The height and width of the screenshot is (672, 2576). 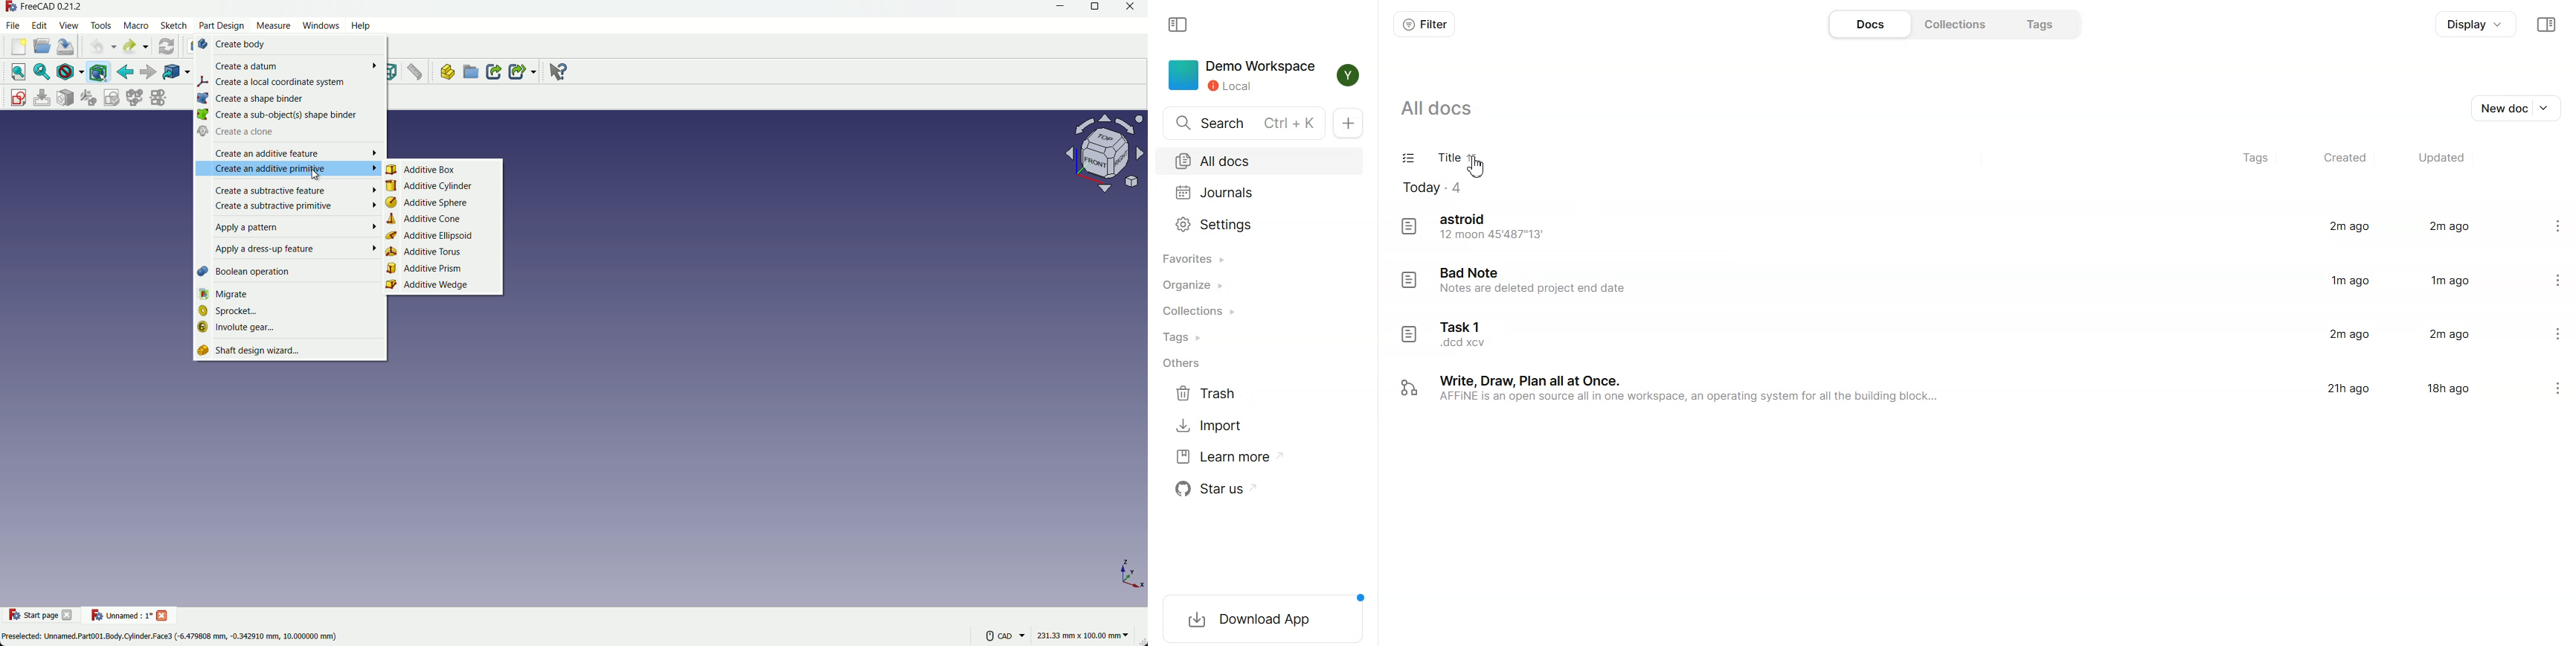 What do you see at coordinates (441, 221) in the screenshot?
I see `additive cone` at bounding box center [441, 221].